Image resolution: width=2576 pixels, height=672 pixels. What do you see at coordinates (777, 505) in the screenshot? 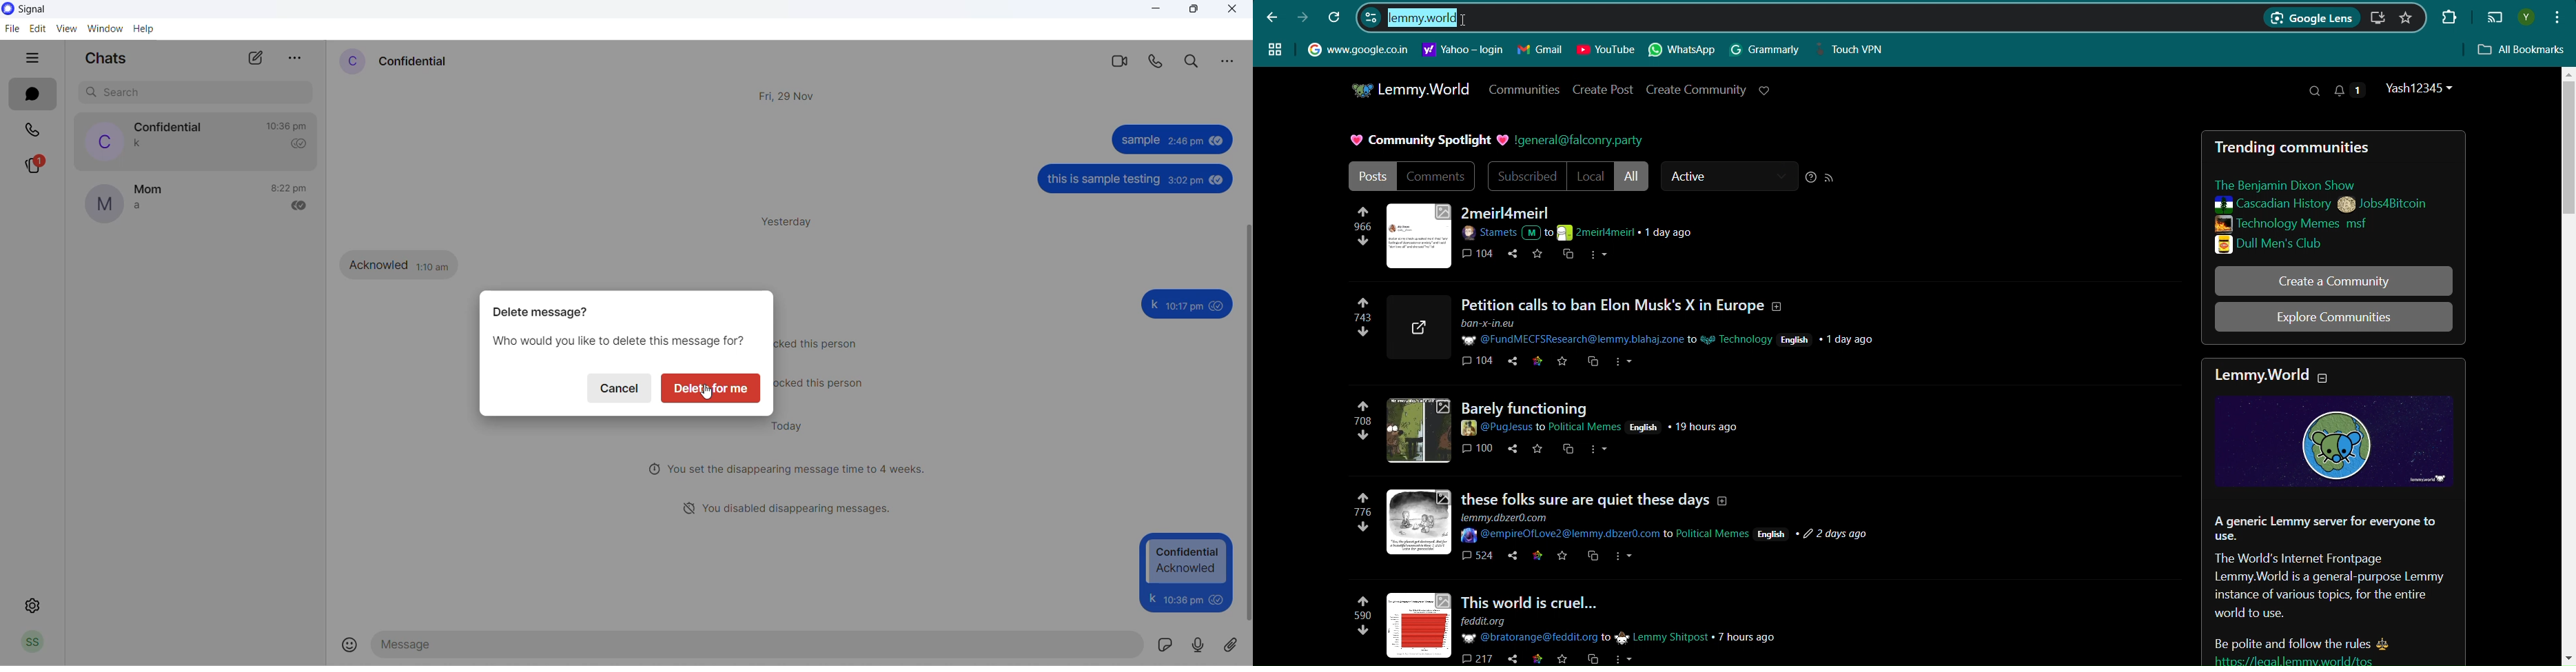
I see `disappearing message notification` at bounding box center [777, 505].